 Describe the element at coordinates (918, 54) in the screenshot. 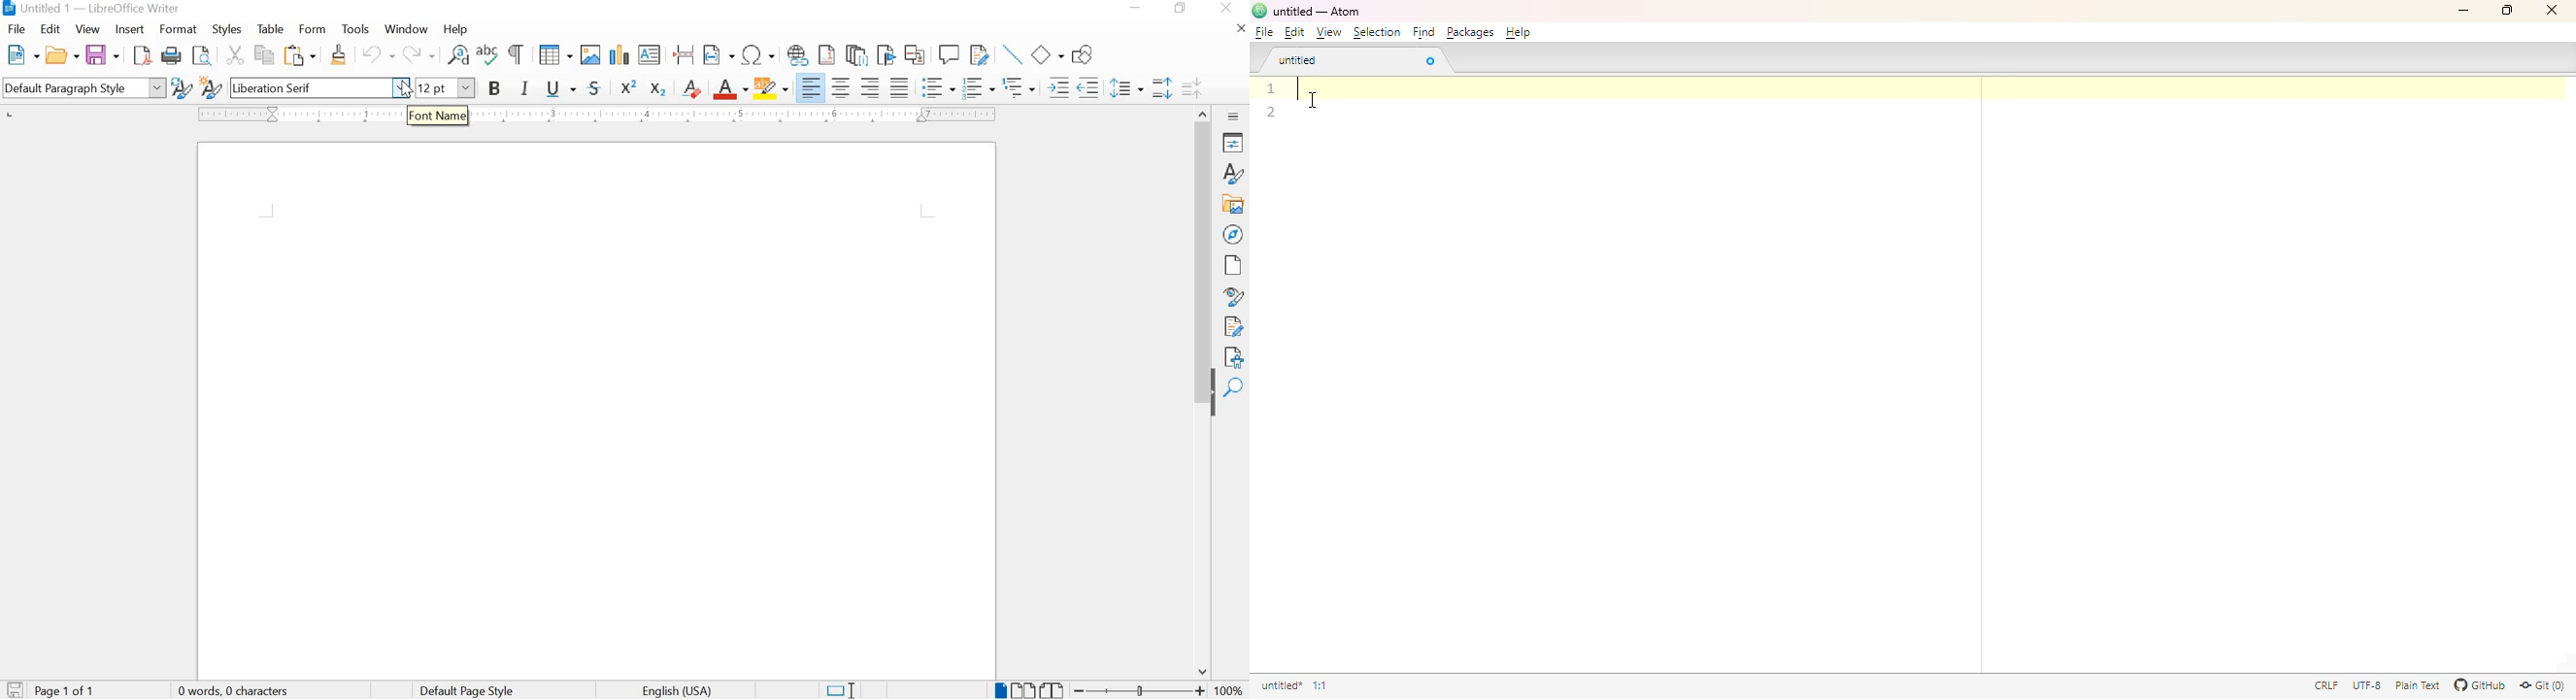

I see `INSERT CROSS-REFERENCE` at that location.